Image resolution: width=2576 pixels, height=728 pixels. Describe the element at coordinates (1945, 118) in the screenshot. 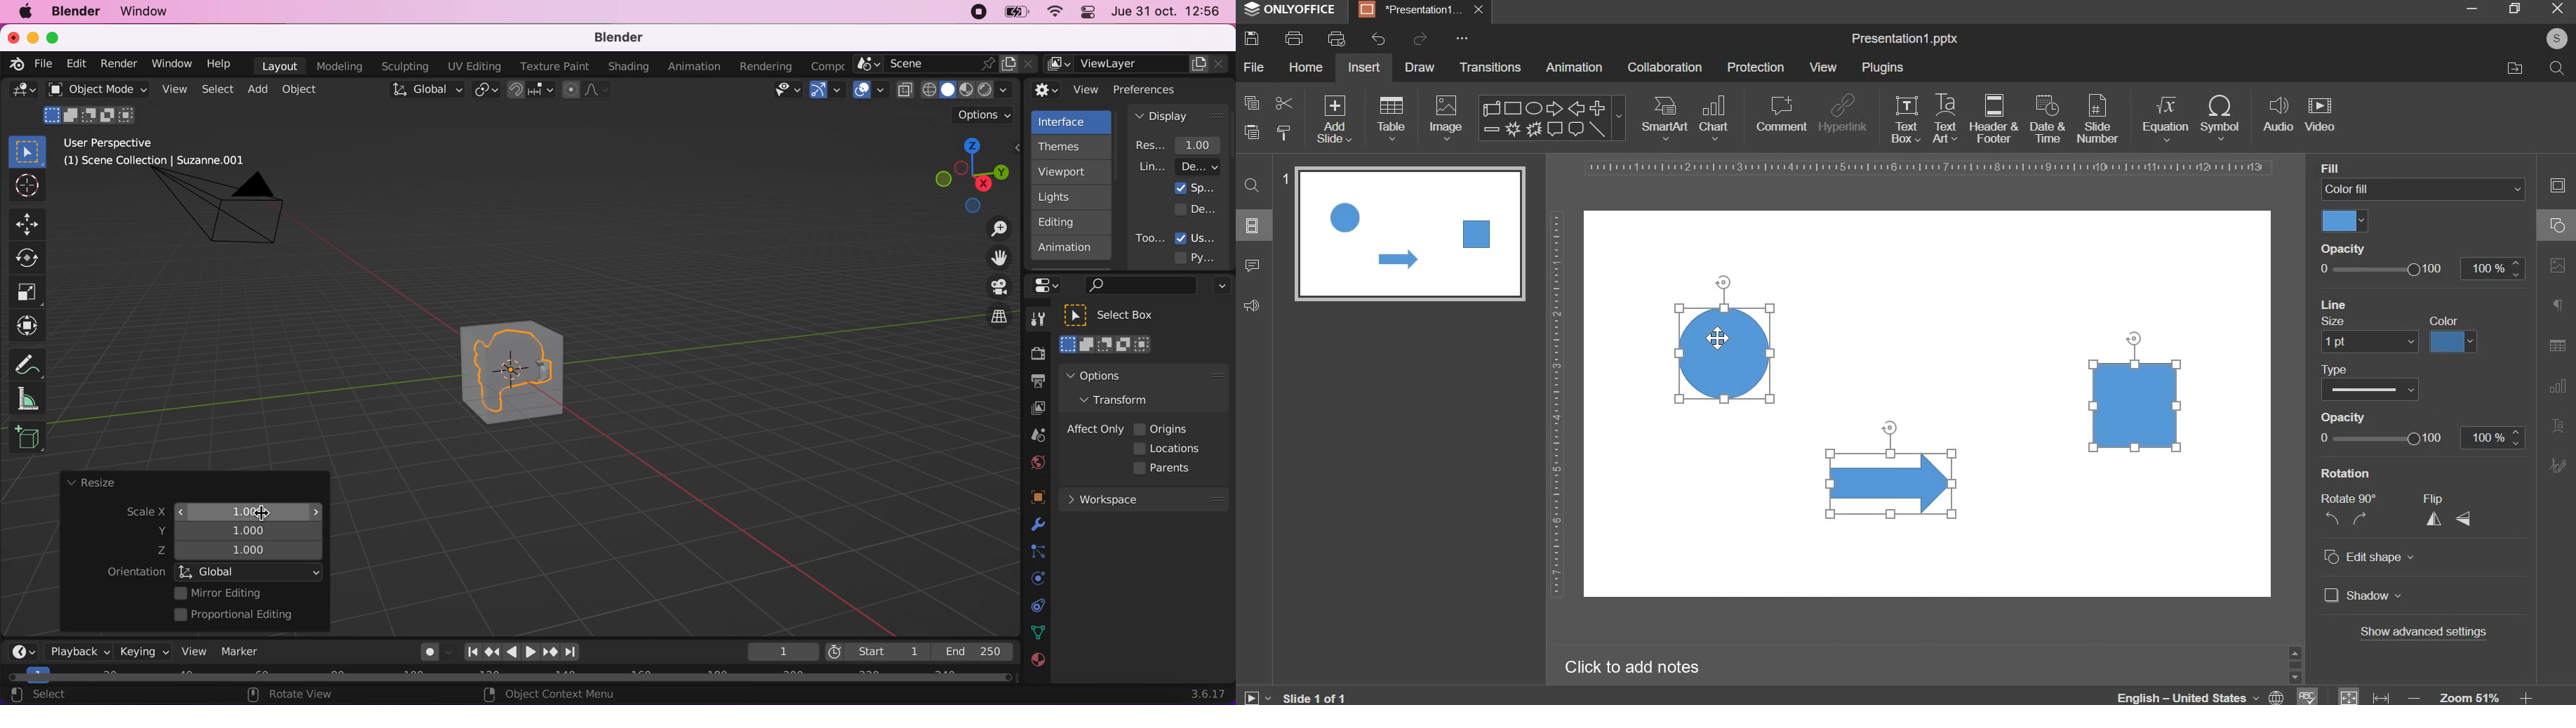

I see `text art` at that location.